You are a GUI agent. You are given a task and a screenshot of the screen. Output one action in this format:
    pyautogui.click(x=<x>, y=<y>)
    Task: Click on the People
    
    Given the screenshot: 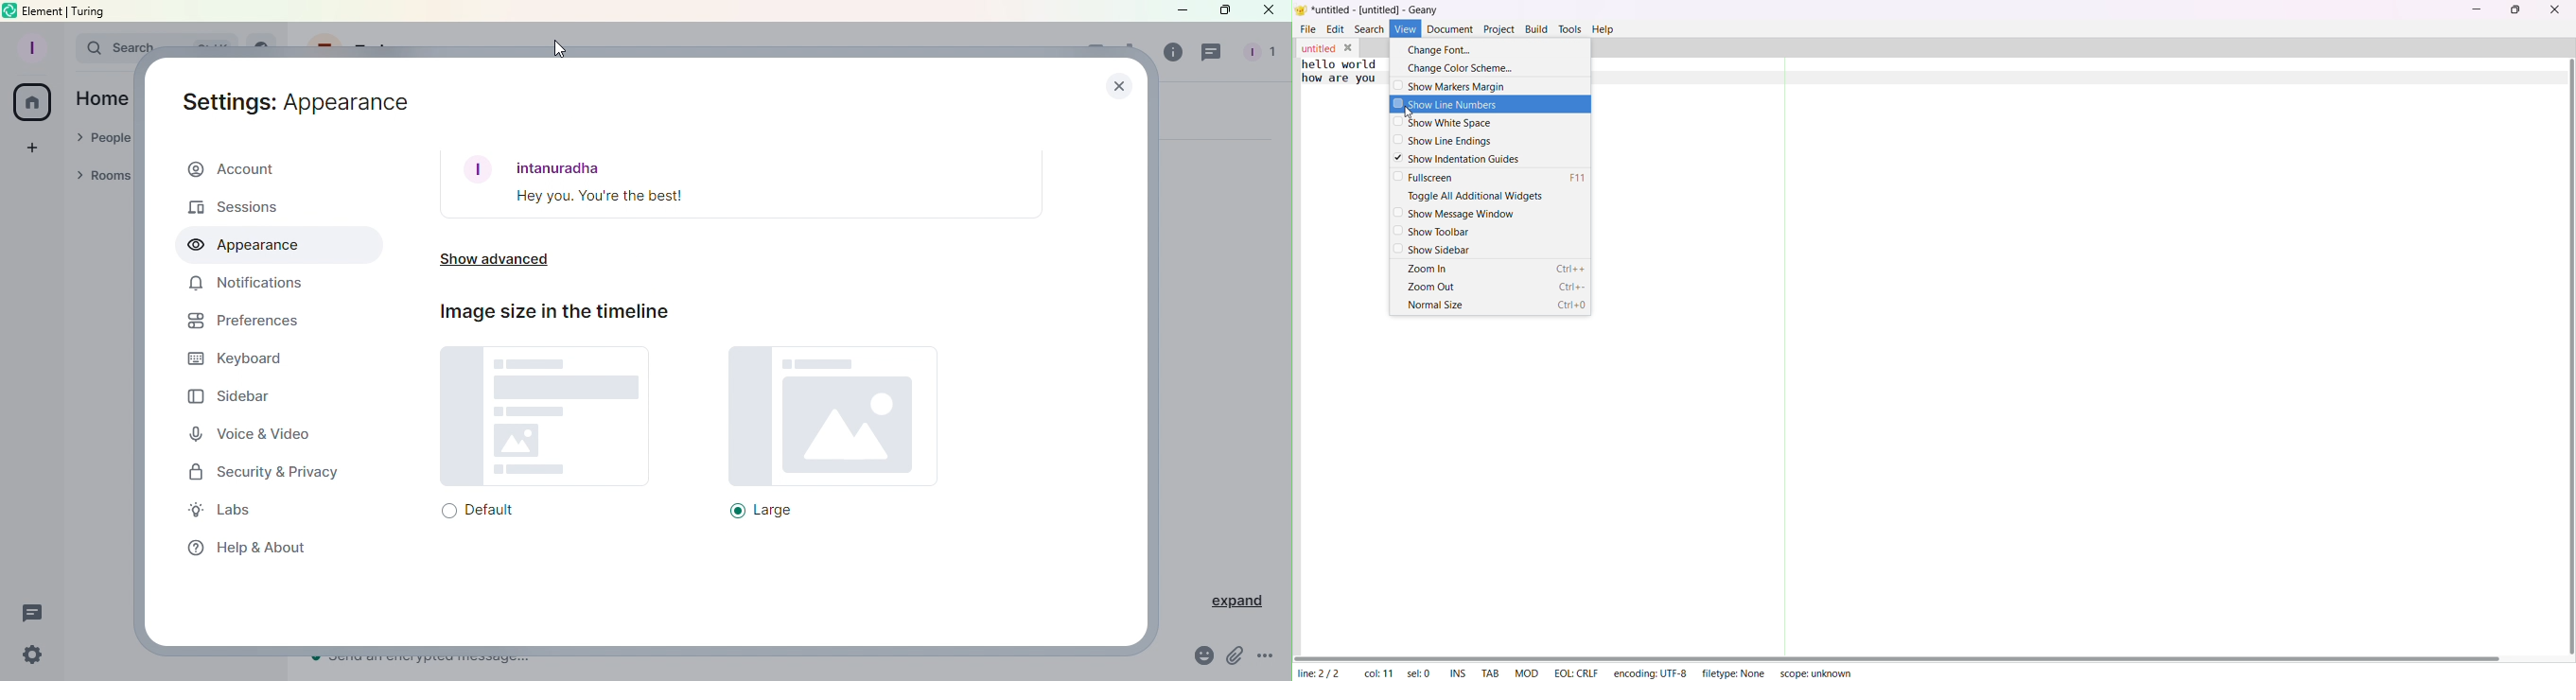 What is the action you would take?
    pyautogui.click(x=103, y=139)
    